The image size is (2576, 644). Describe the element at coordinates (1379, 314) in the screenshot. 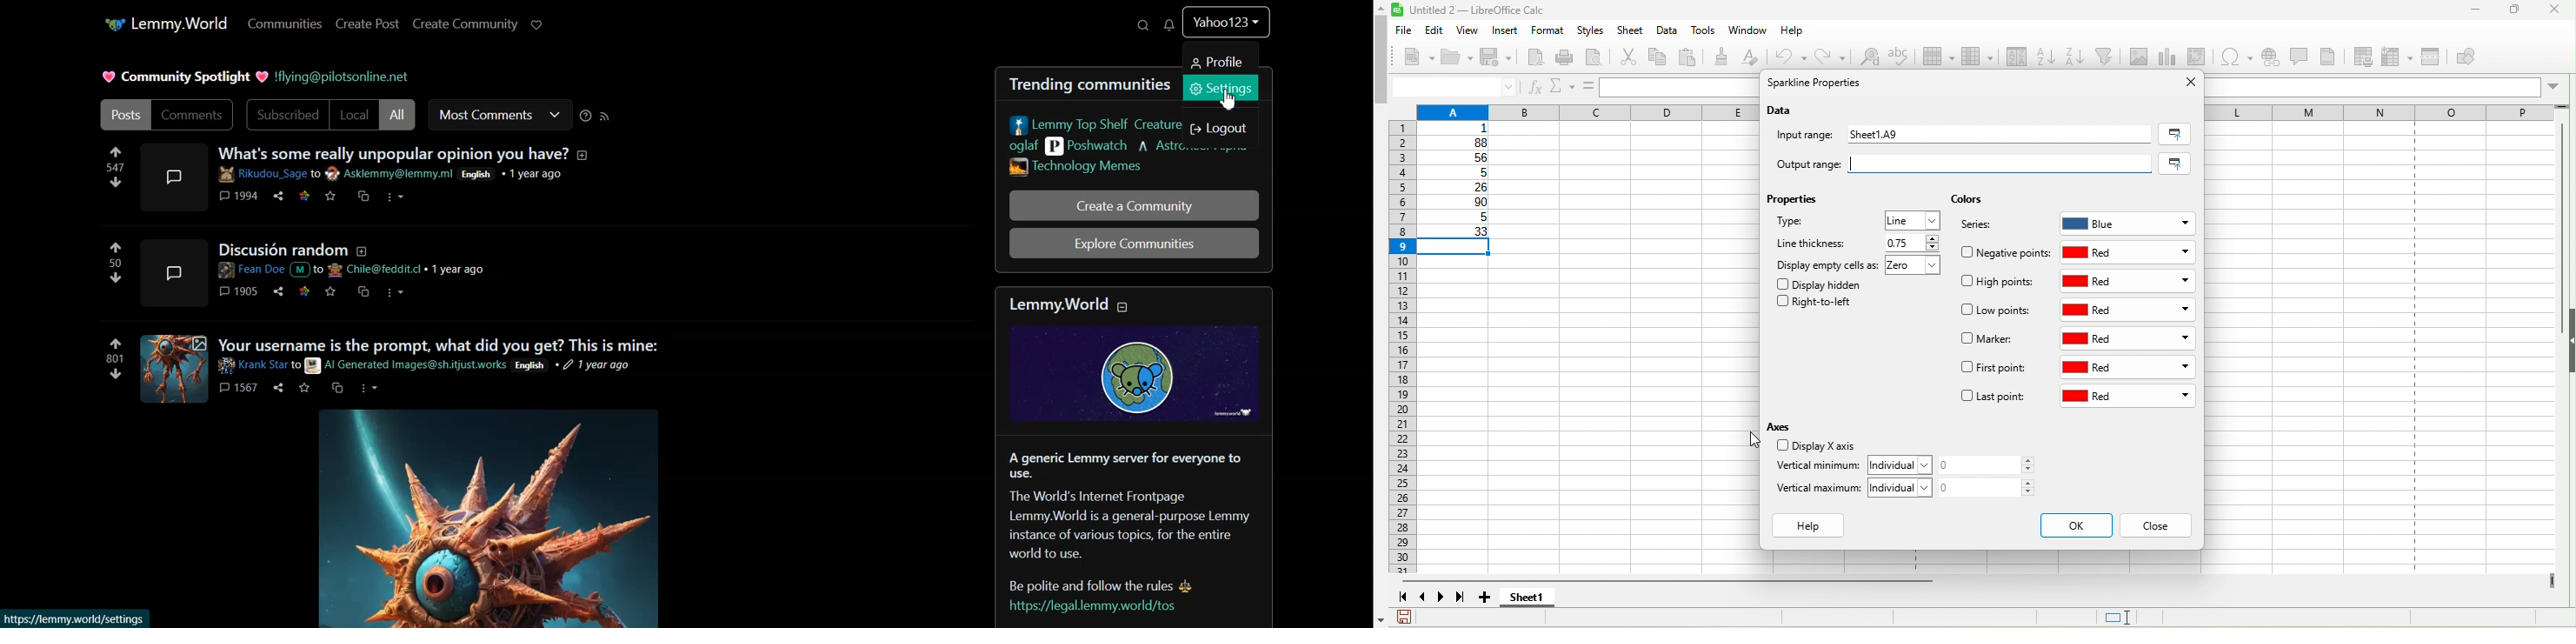

I see `Vertical Scroll bar` at that location.